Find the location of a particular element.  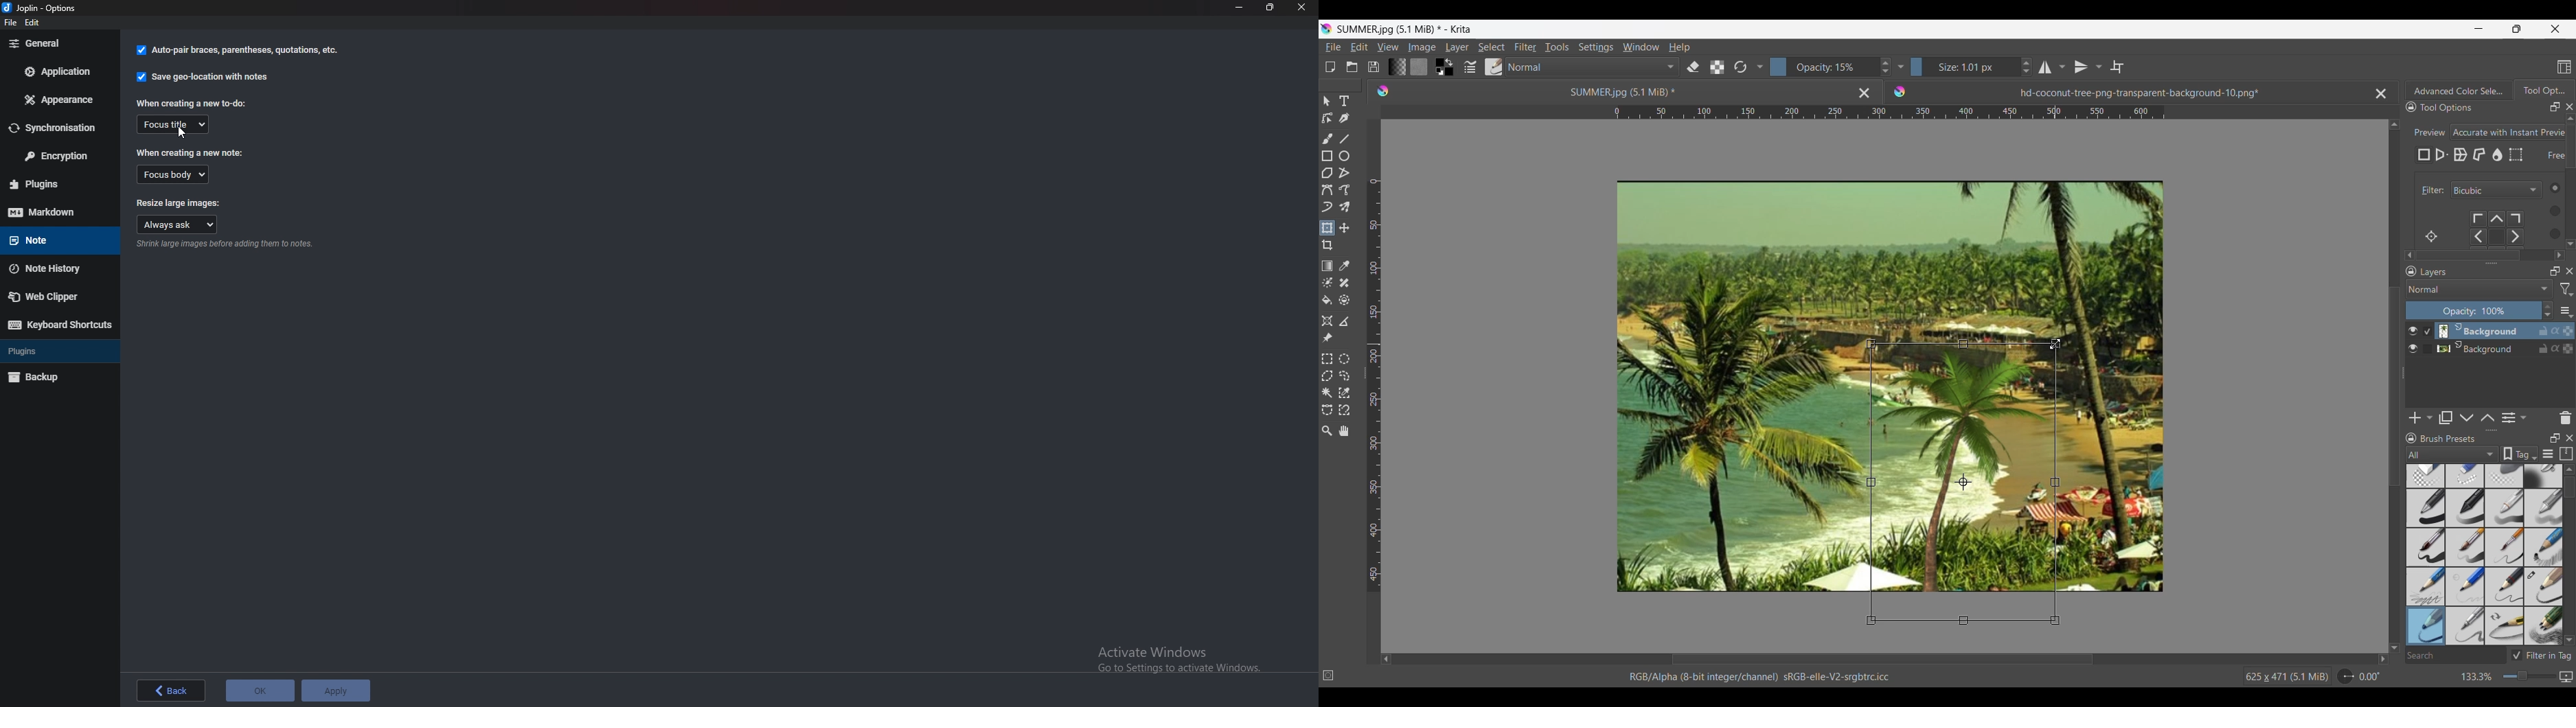

No current selection is located at coordinates (1332, 673).